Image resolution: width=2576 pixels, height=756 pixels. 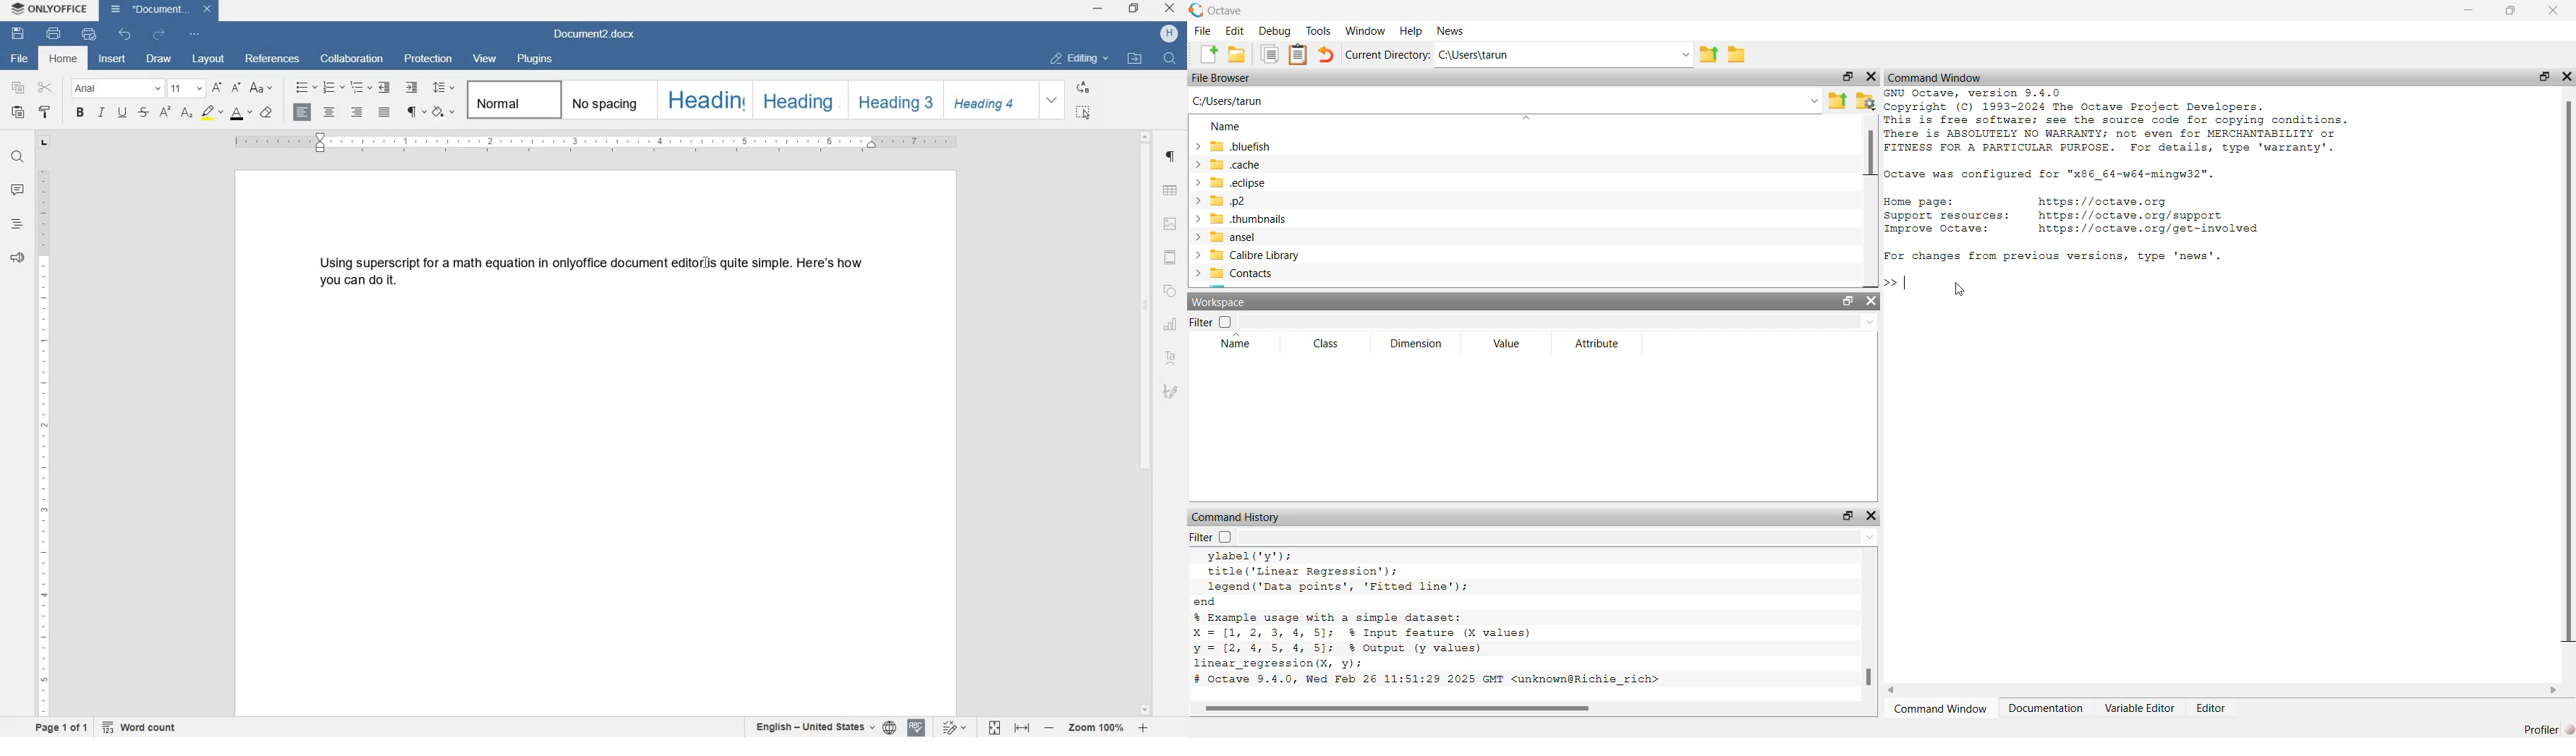 I want to click on command window, so click(x=1942, y=708).